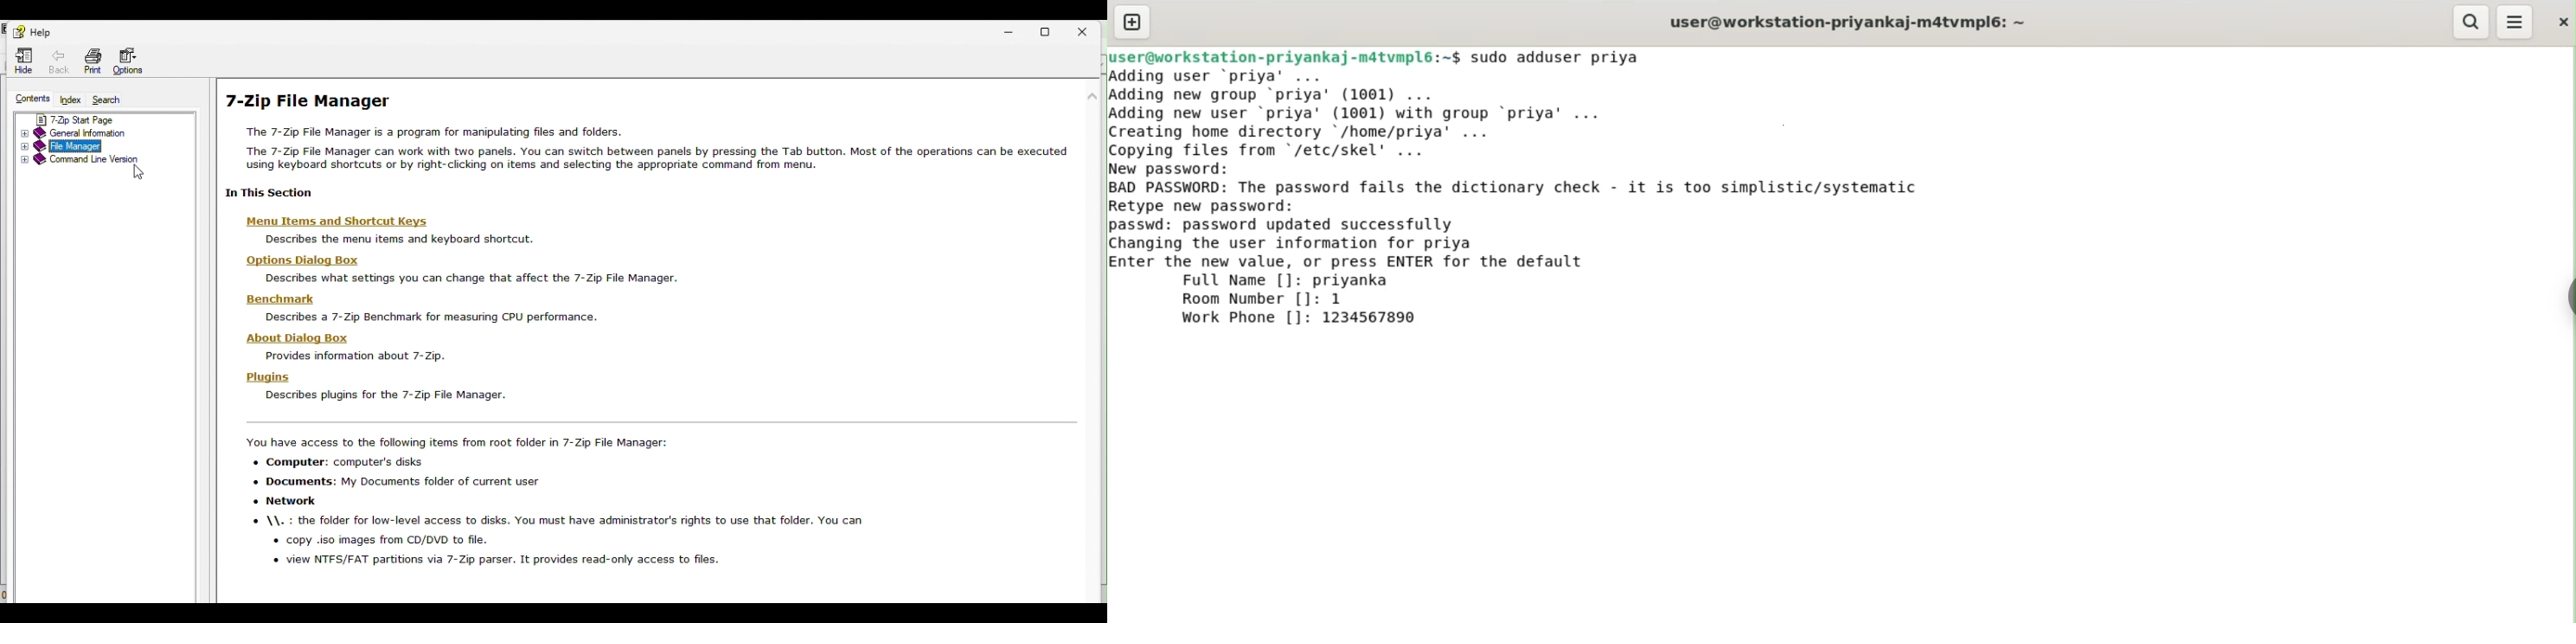 Image resolution: width=2576 pixels, height=644 pixels. What do you see at coordinates (112, 99) in the screenshot?
I see `Search` at bounding box center [112, 99].